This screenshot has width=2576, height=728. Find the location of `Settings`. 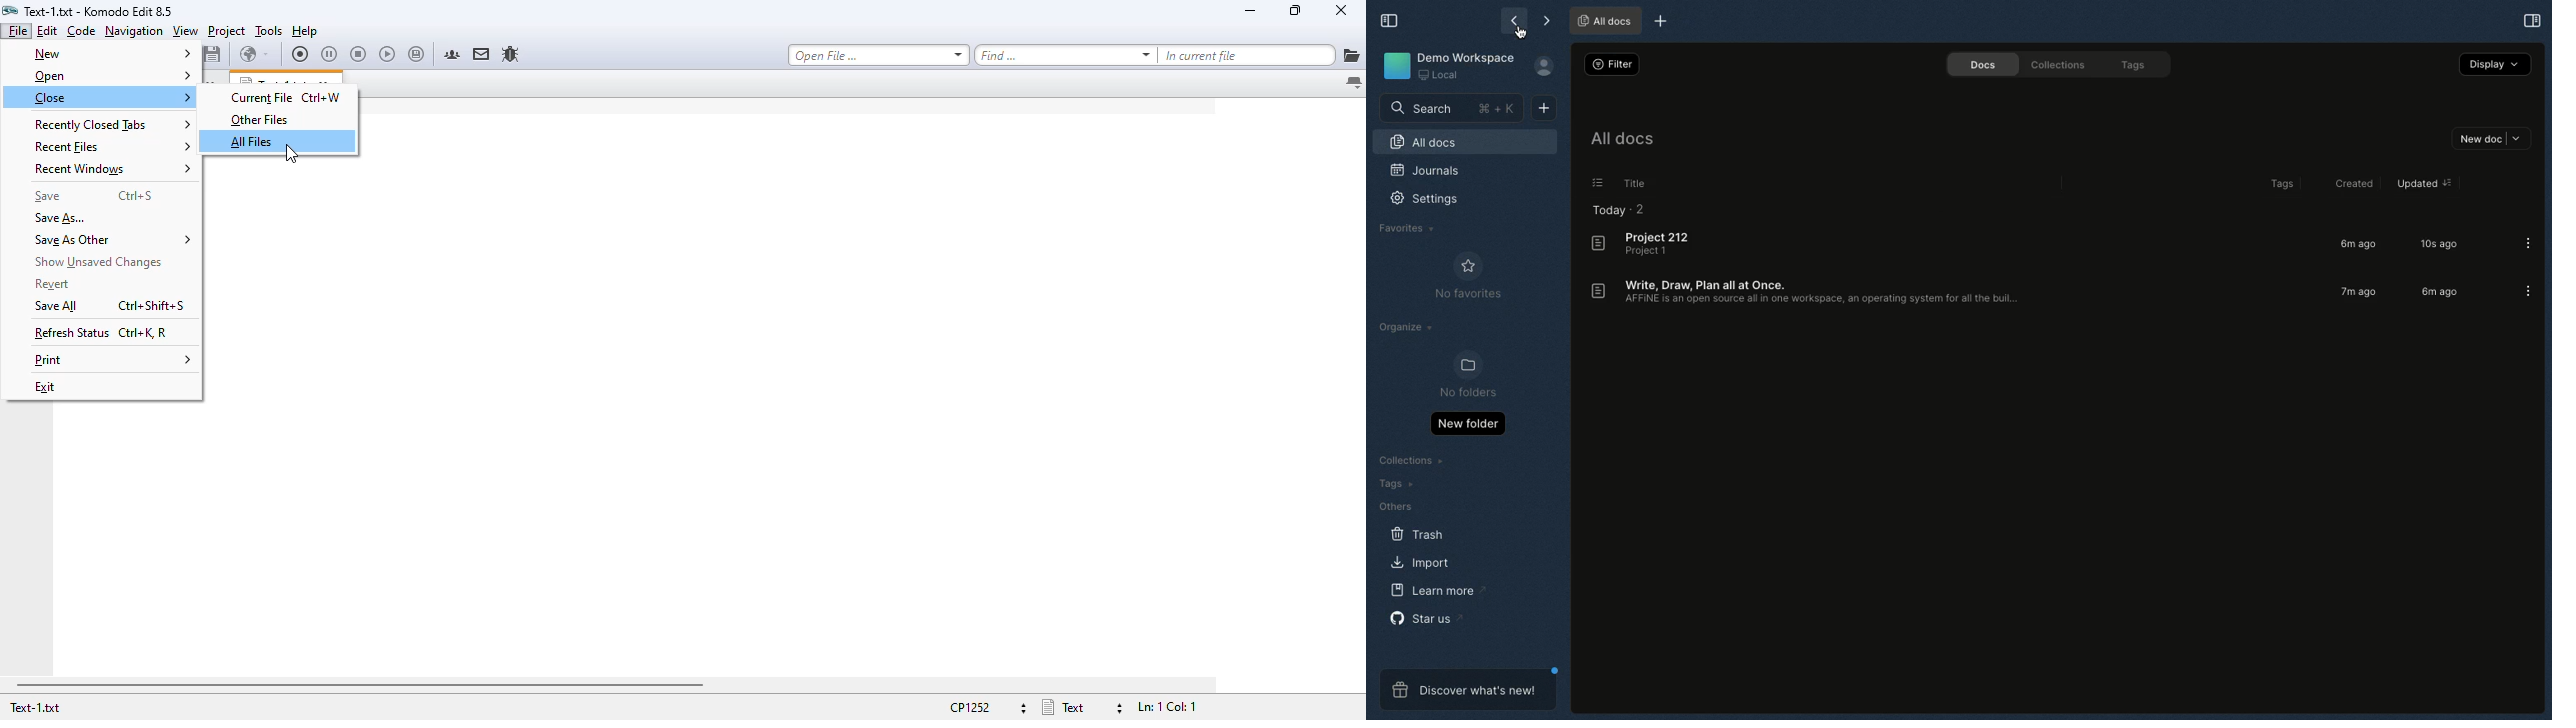

Settings is located at coordinates (1423, 200).